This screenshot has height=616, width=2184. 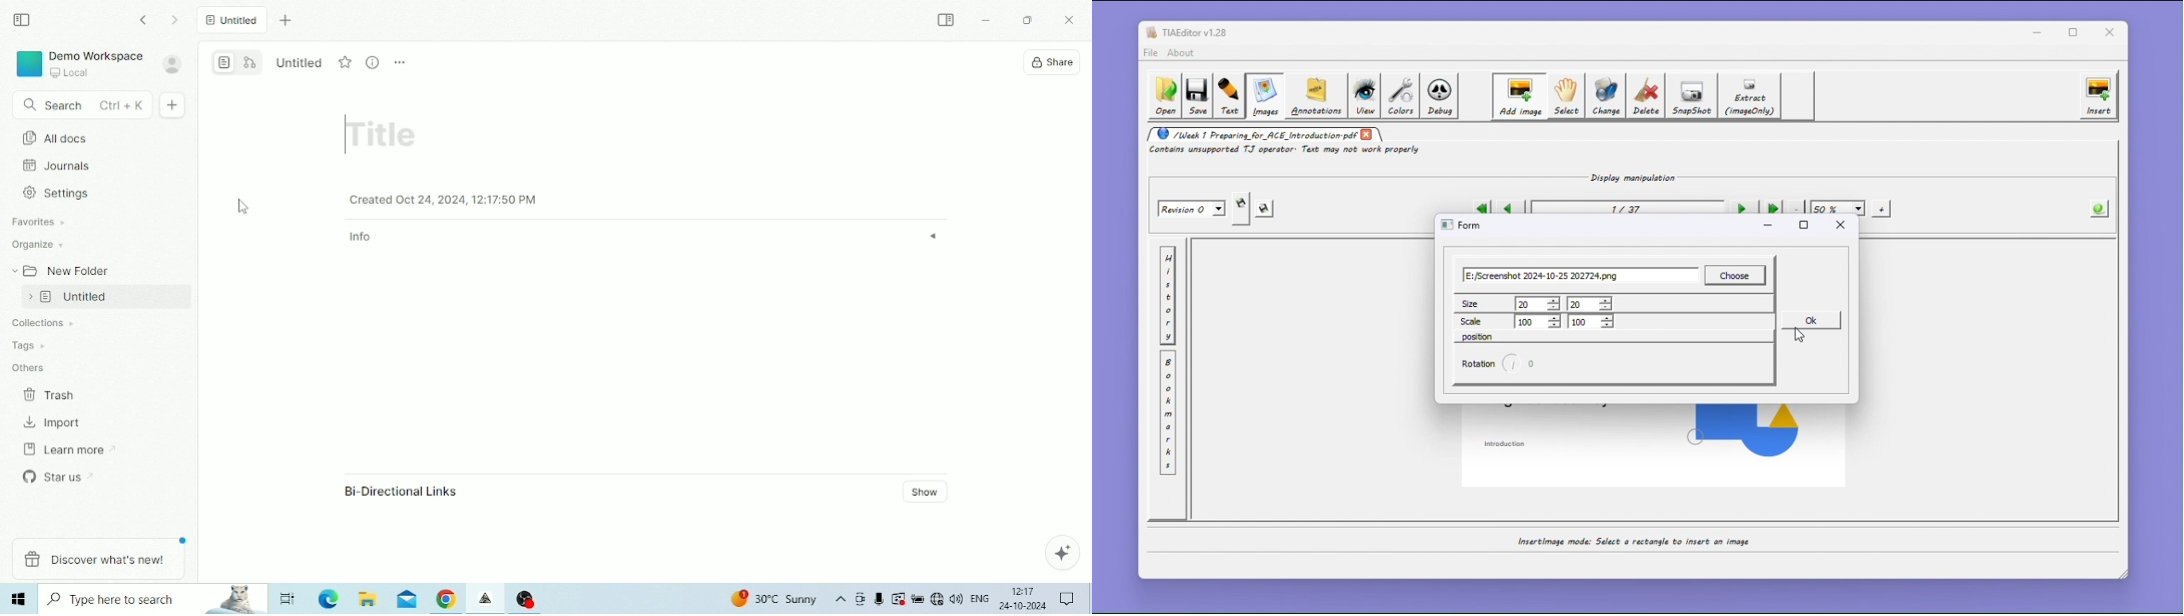 I want to click on Mic, so click(x=878, y=600).